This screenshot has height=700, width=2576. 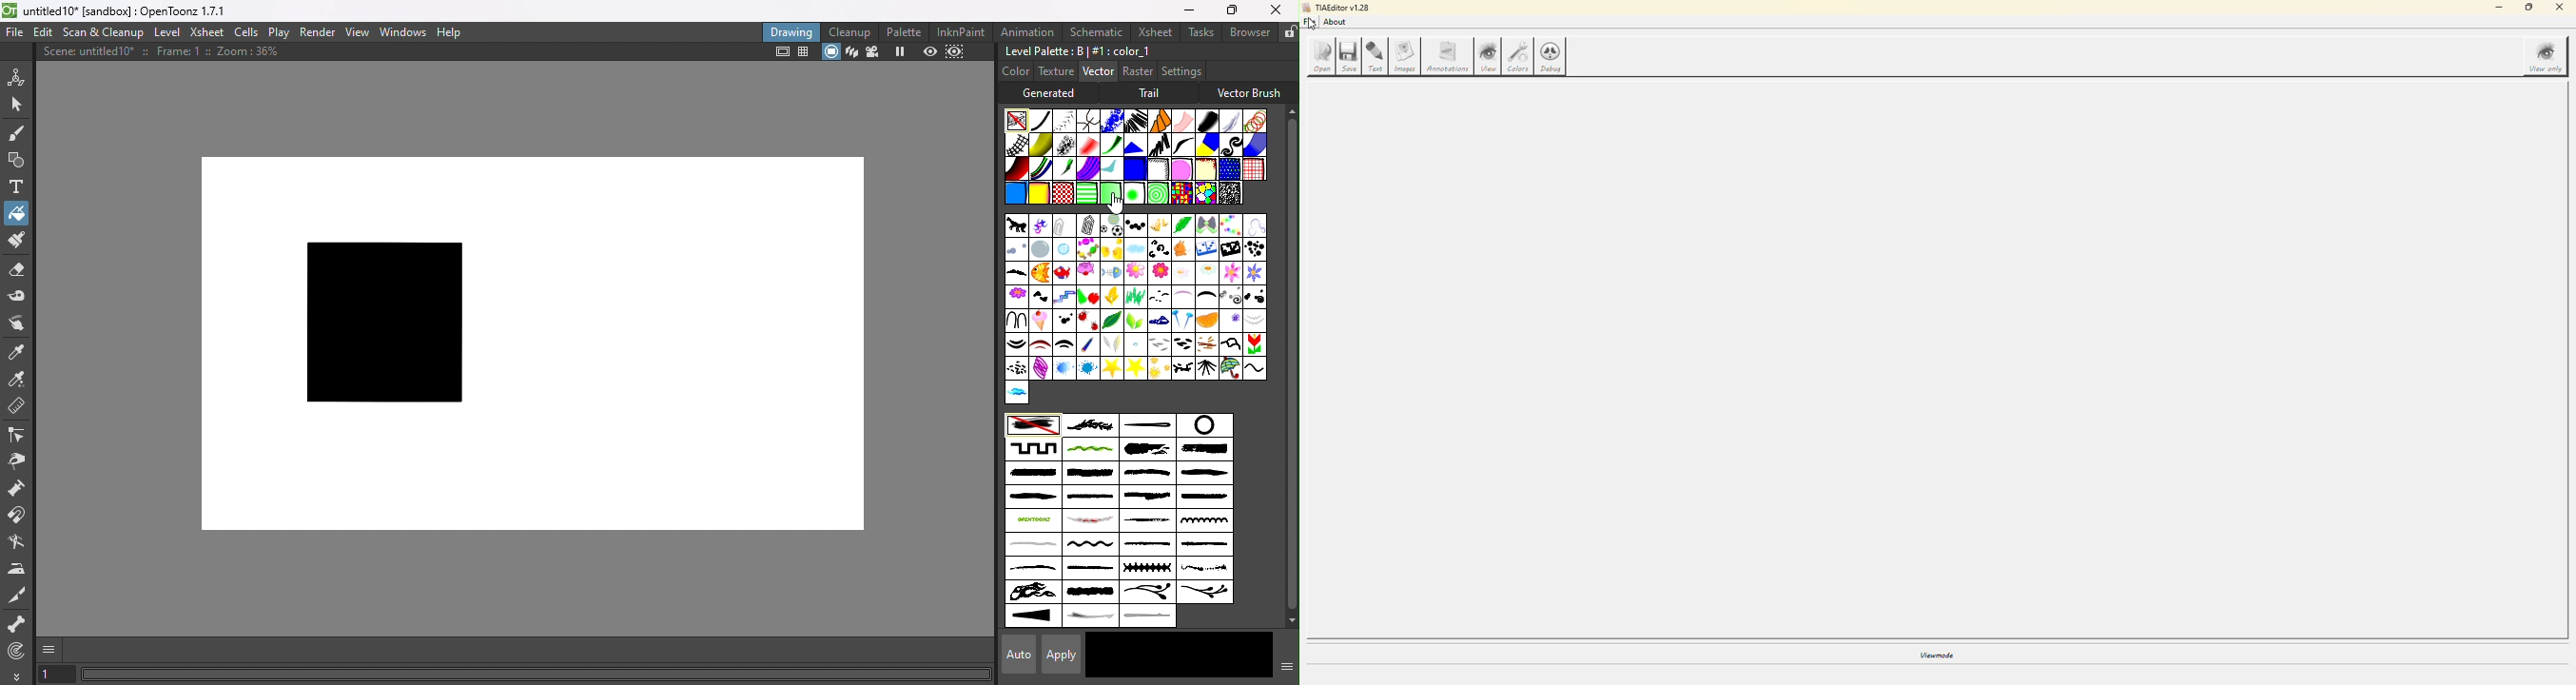 What do you see at coordinates (1042, 169) in the screenshot?
I see `Plait` at bounding box center [1042, 169].